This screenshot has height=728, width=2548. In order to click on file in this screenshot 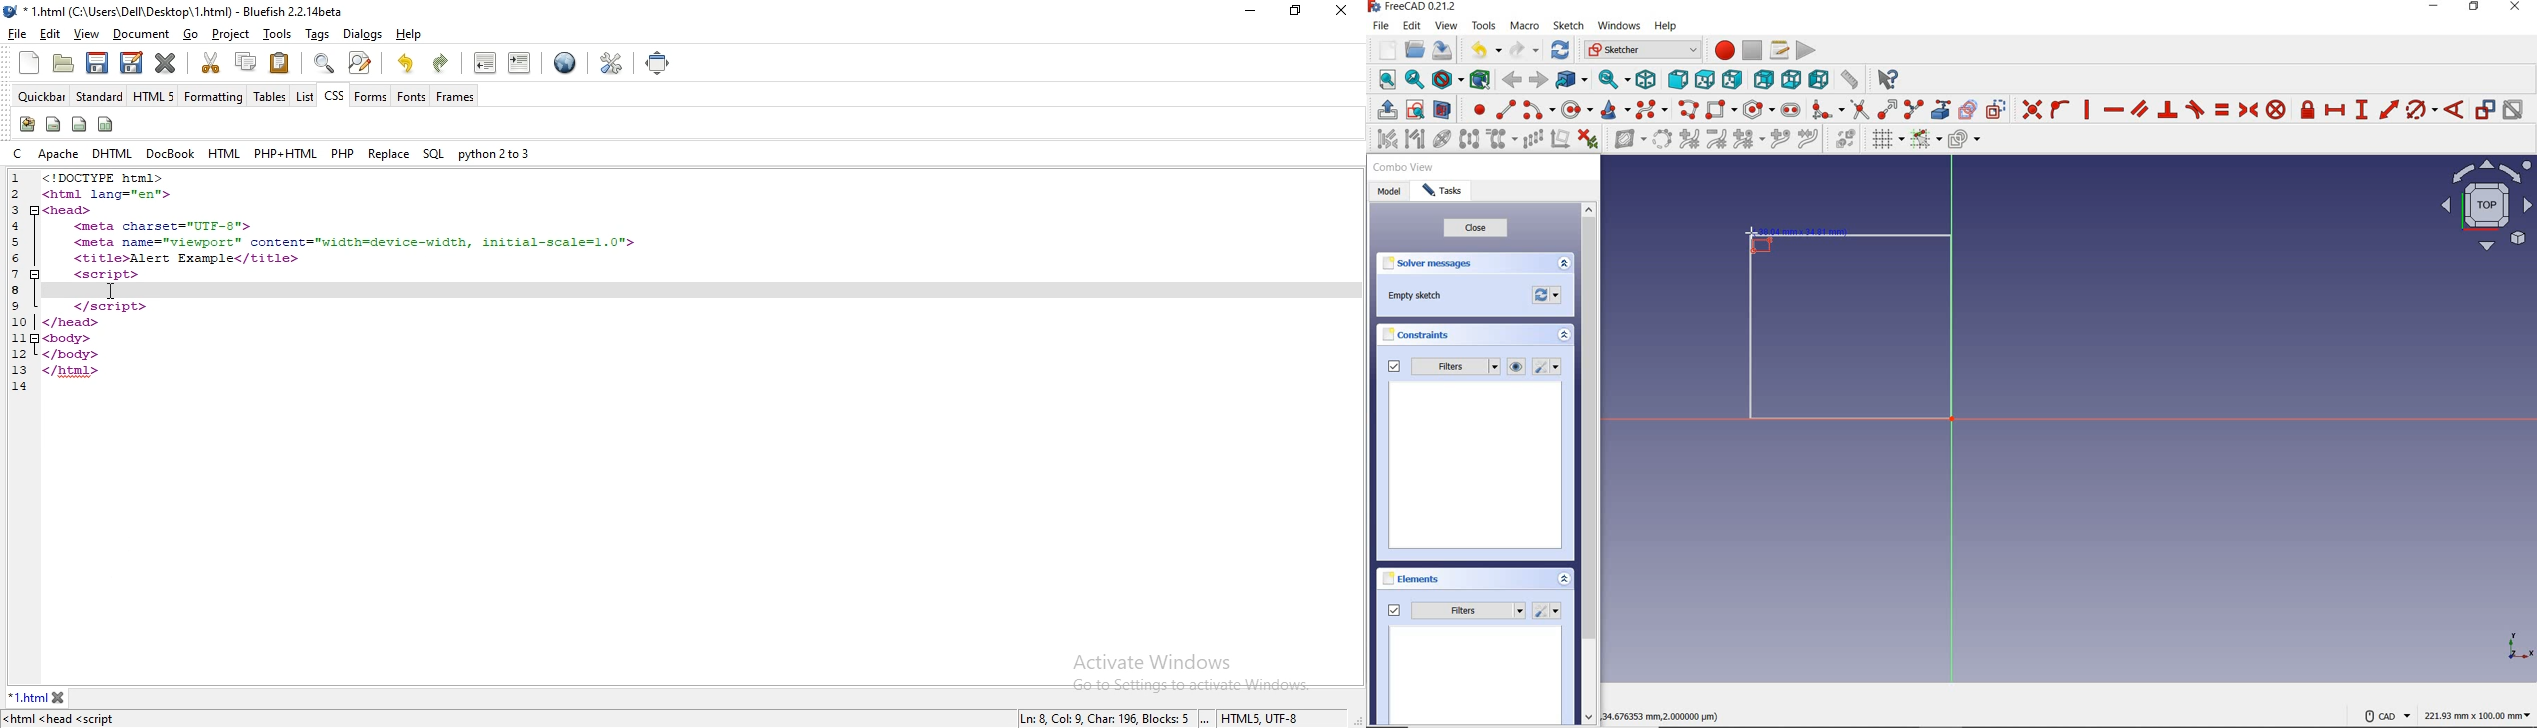, I will do `click(19, 34)`.